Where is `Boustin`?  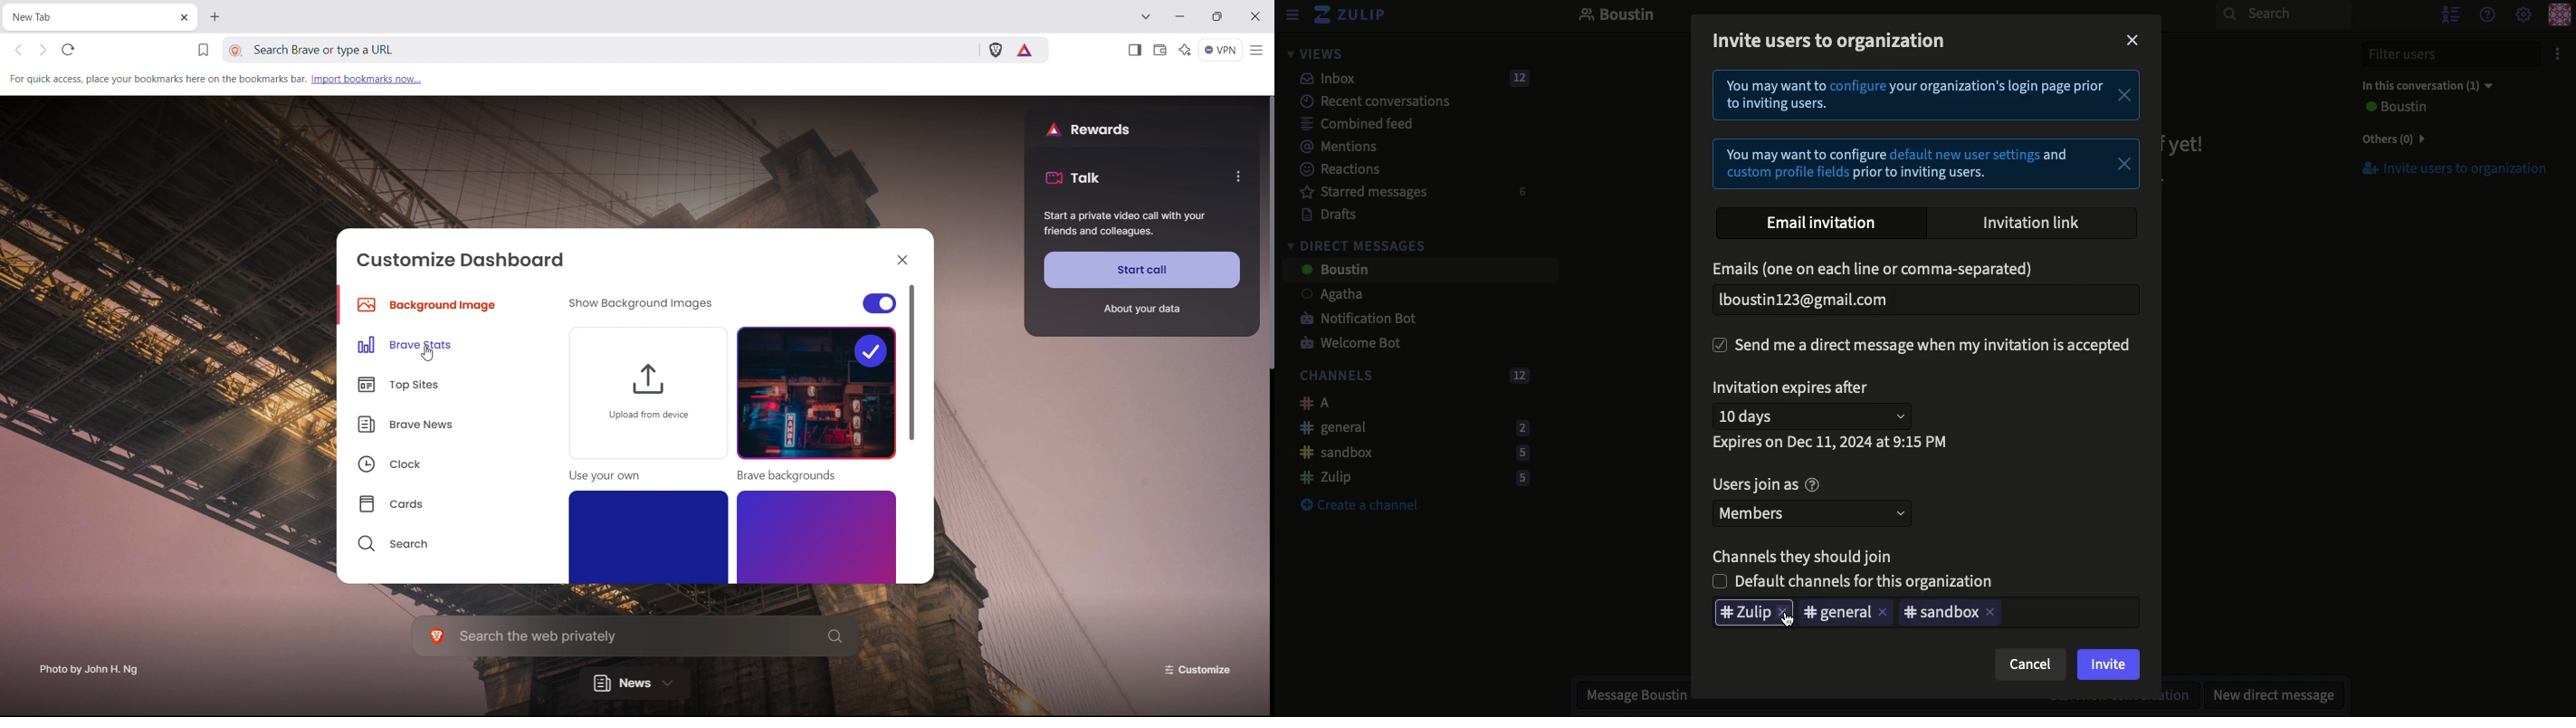 Boustin is located at coordinates (1617, 16).